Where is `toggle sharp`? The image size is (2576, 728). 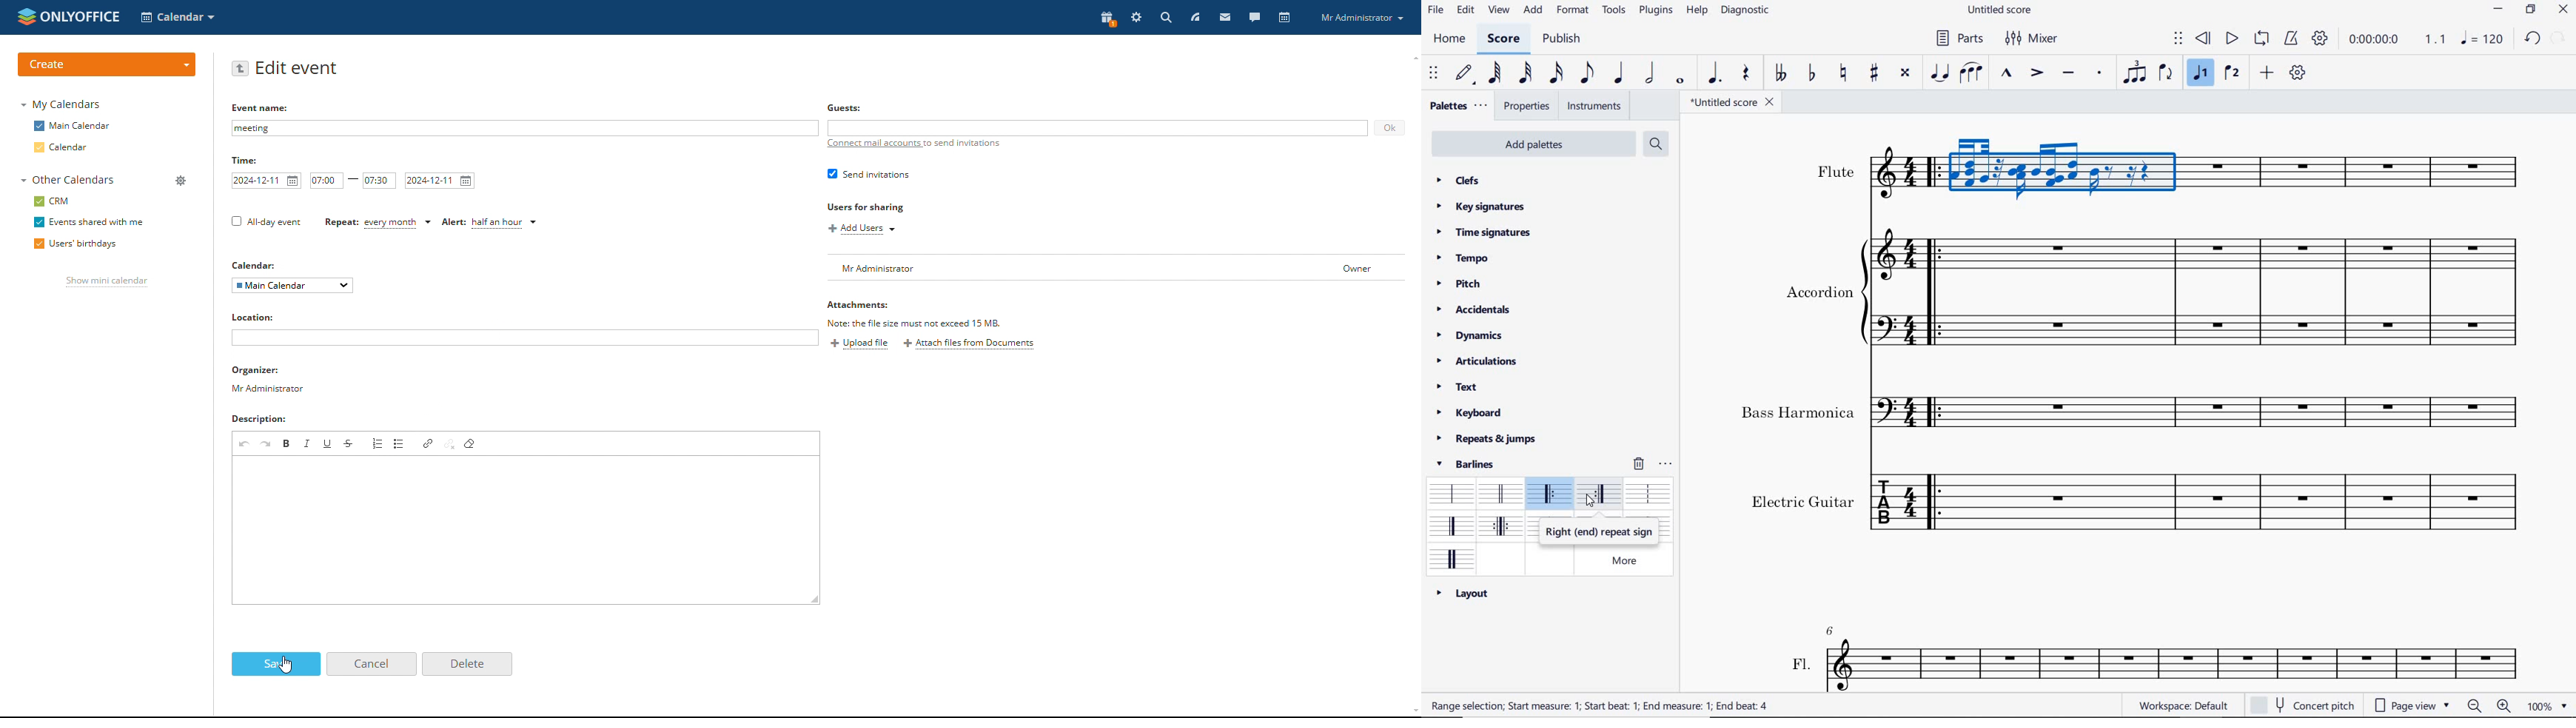
toggle sharp is located at coordinates (1876, 74).